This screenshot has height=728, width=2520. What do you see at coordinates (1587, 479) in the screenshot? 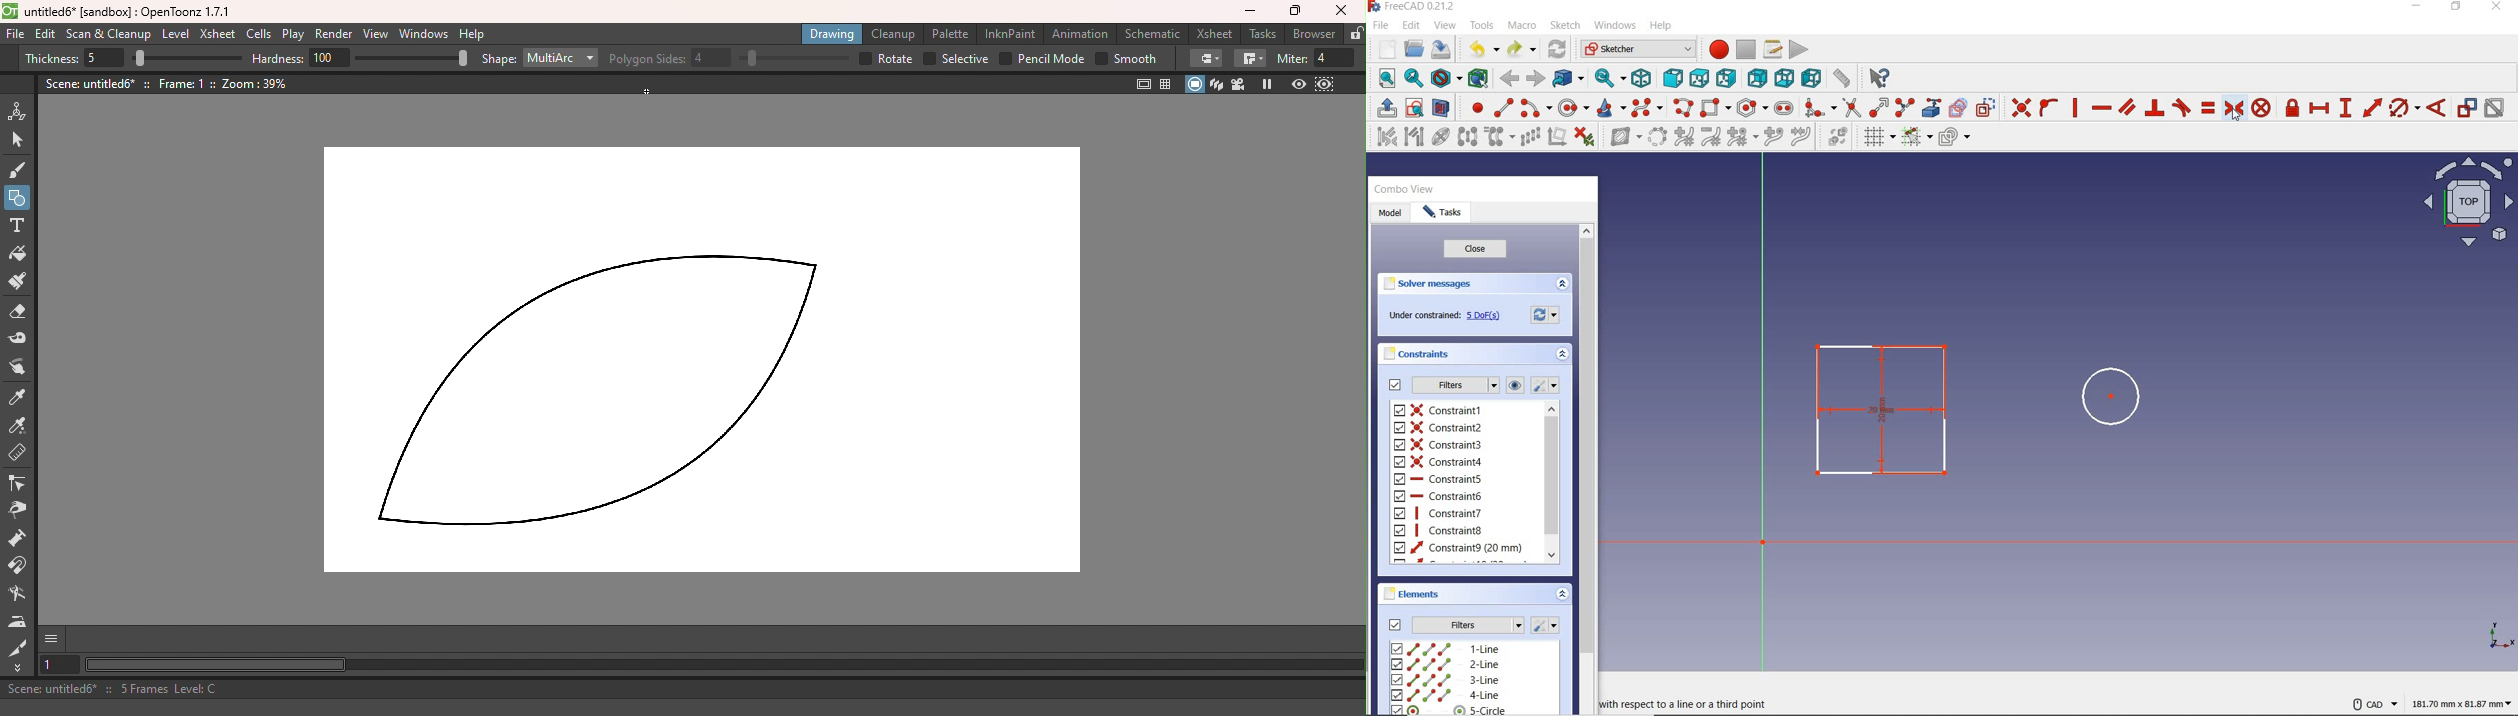
I see `scrollbar` at bounding box center [1587, 479].